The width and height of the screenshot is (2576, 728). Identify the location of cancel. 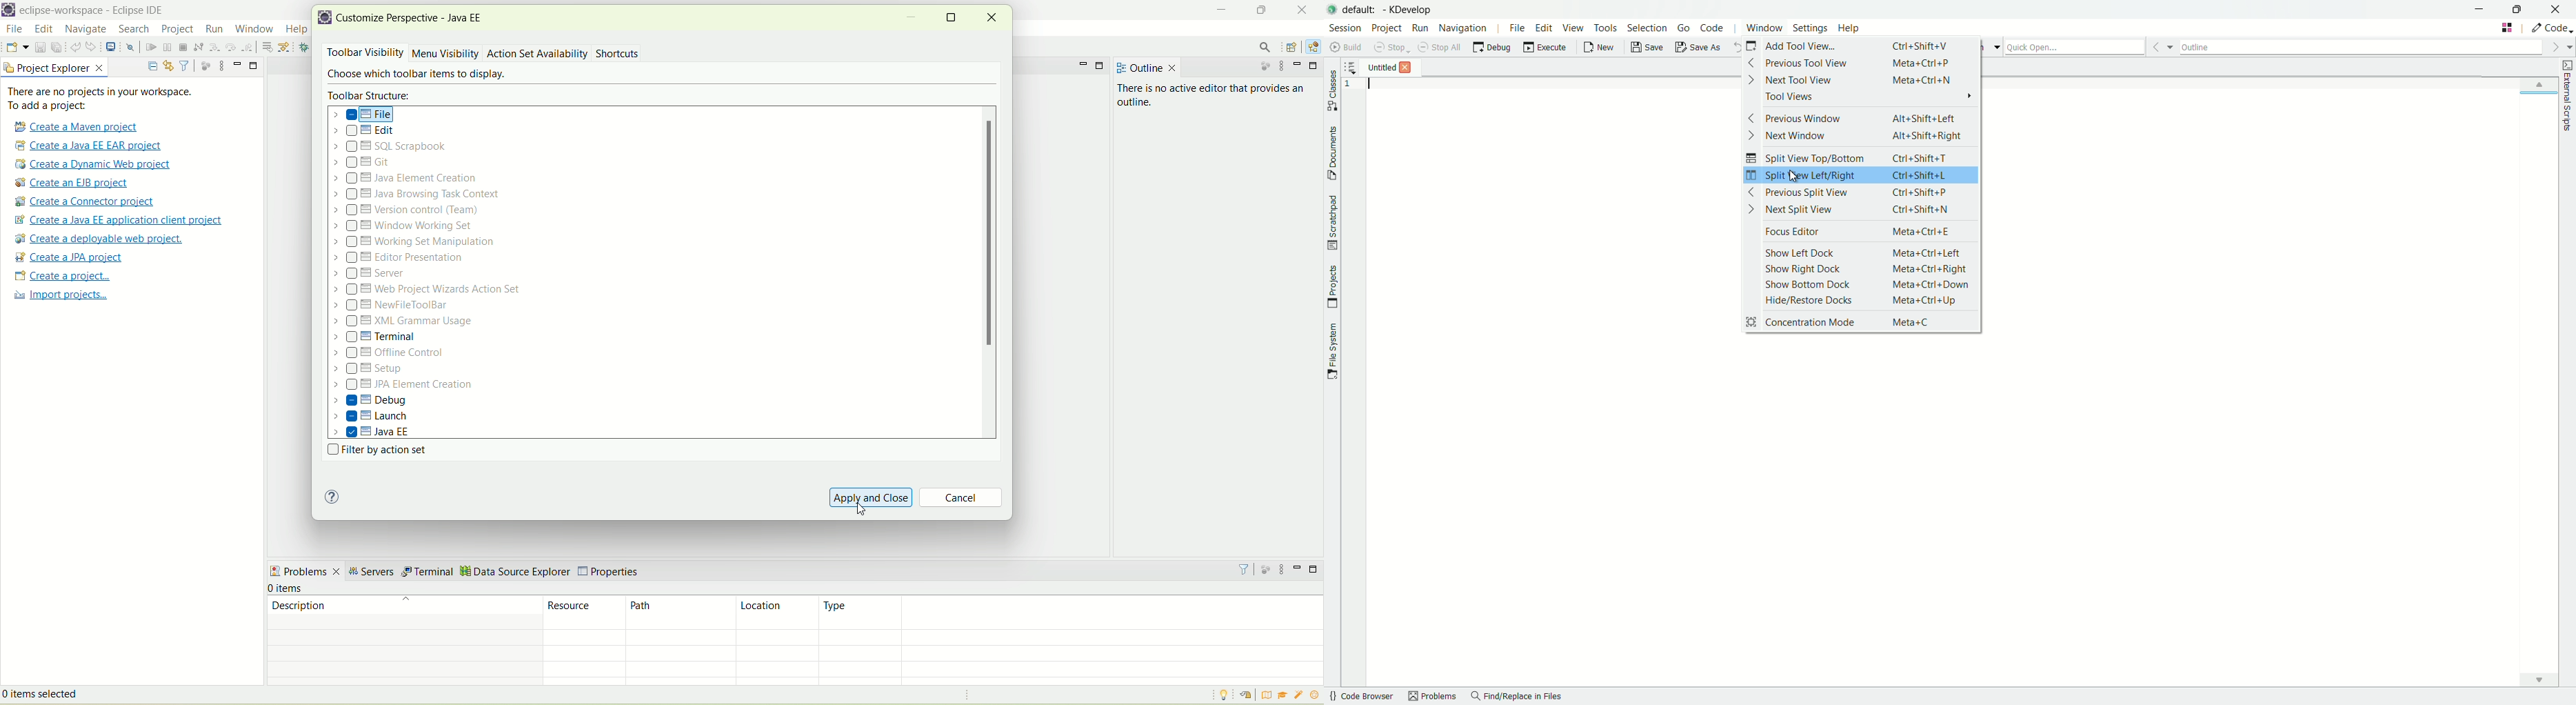
(963, 499).